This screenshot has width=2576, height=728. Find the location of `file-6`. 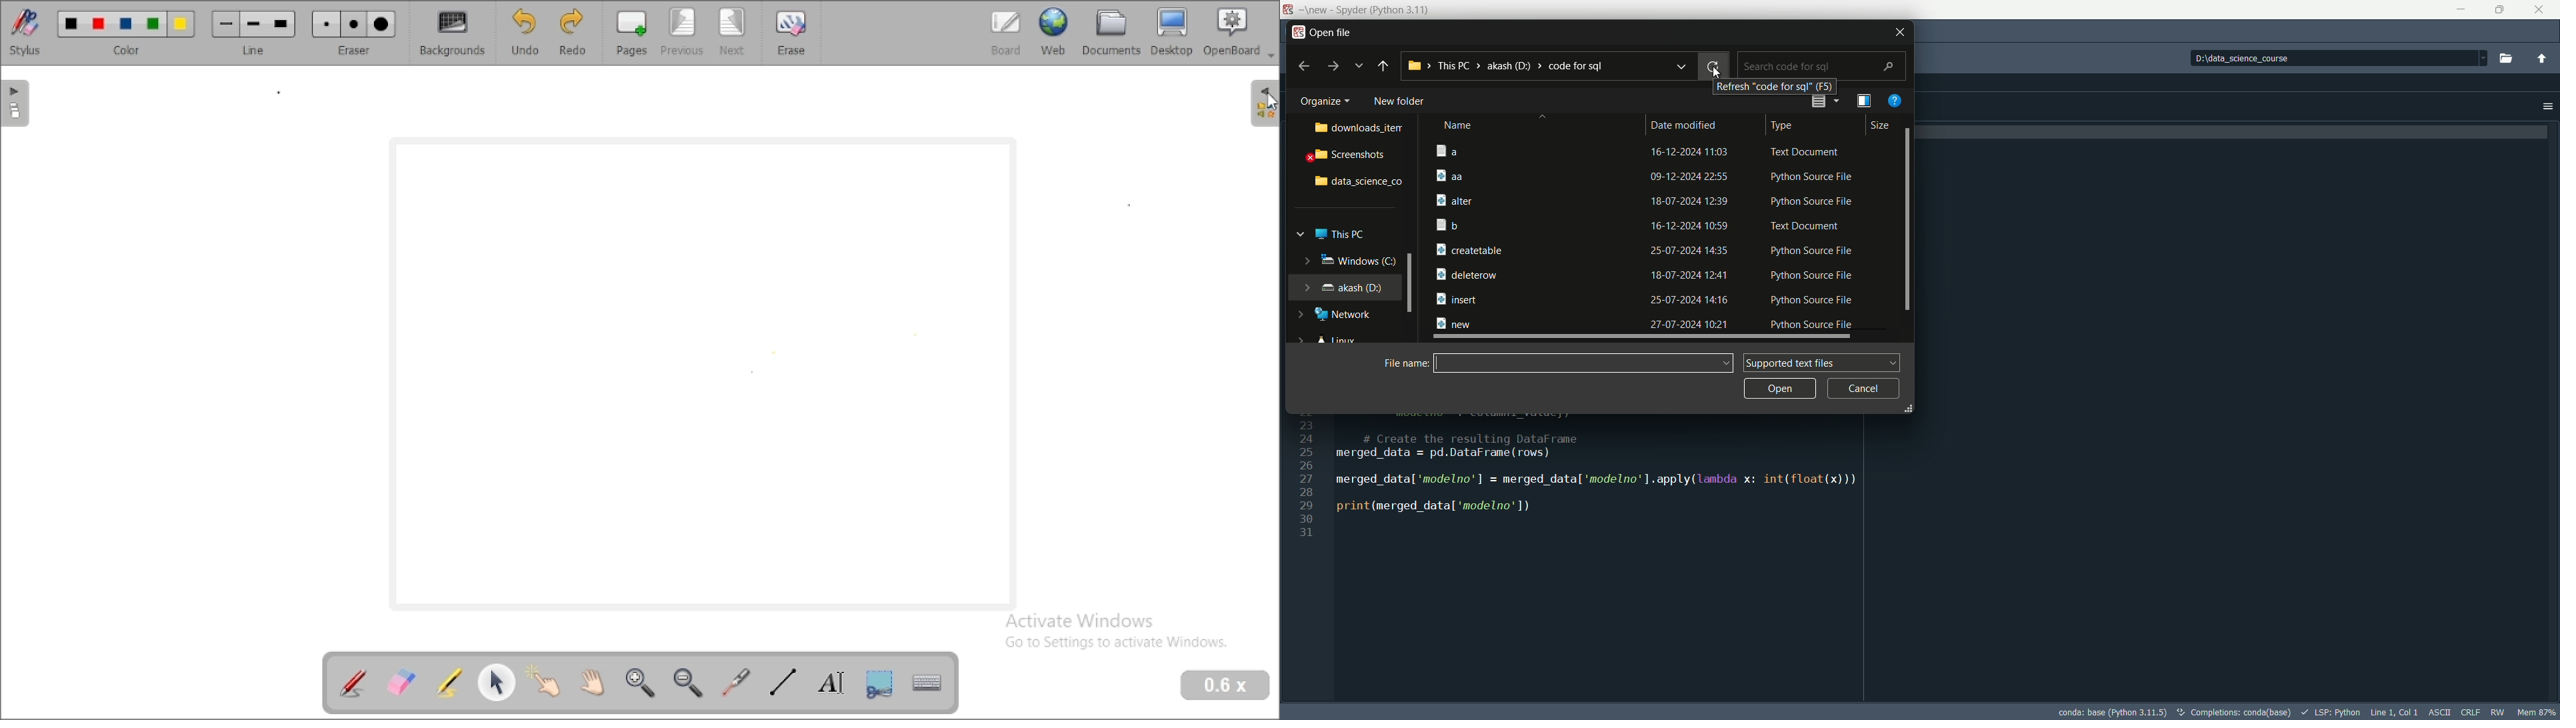

file-6 is located at coordinates (1649, 273).